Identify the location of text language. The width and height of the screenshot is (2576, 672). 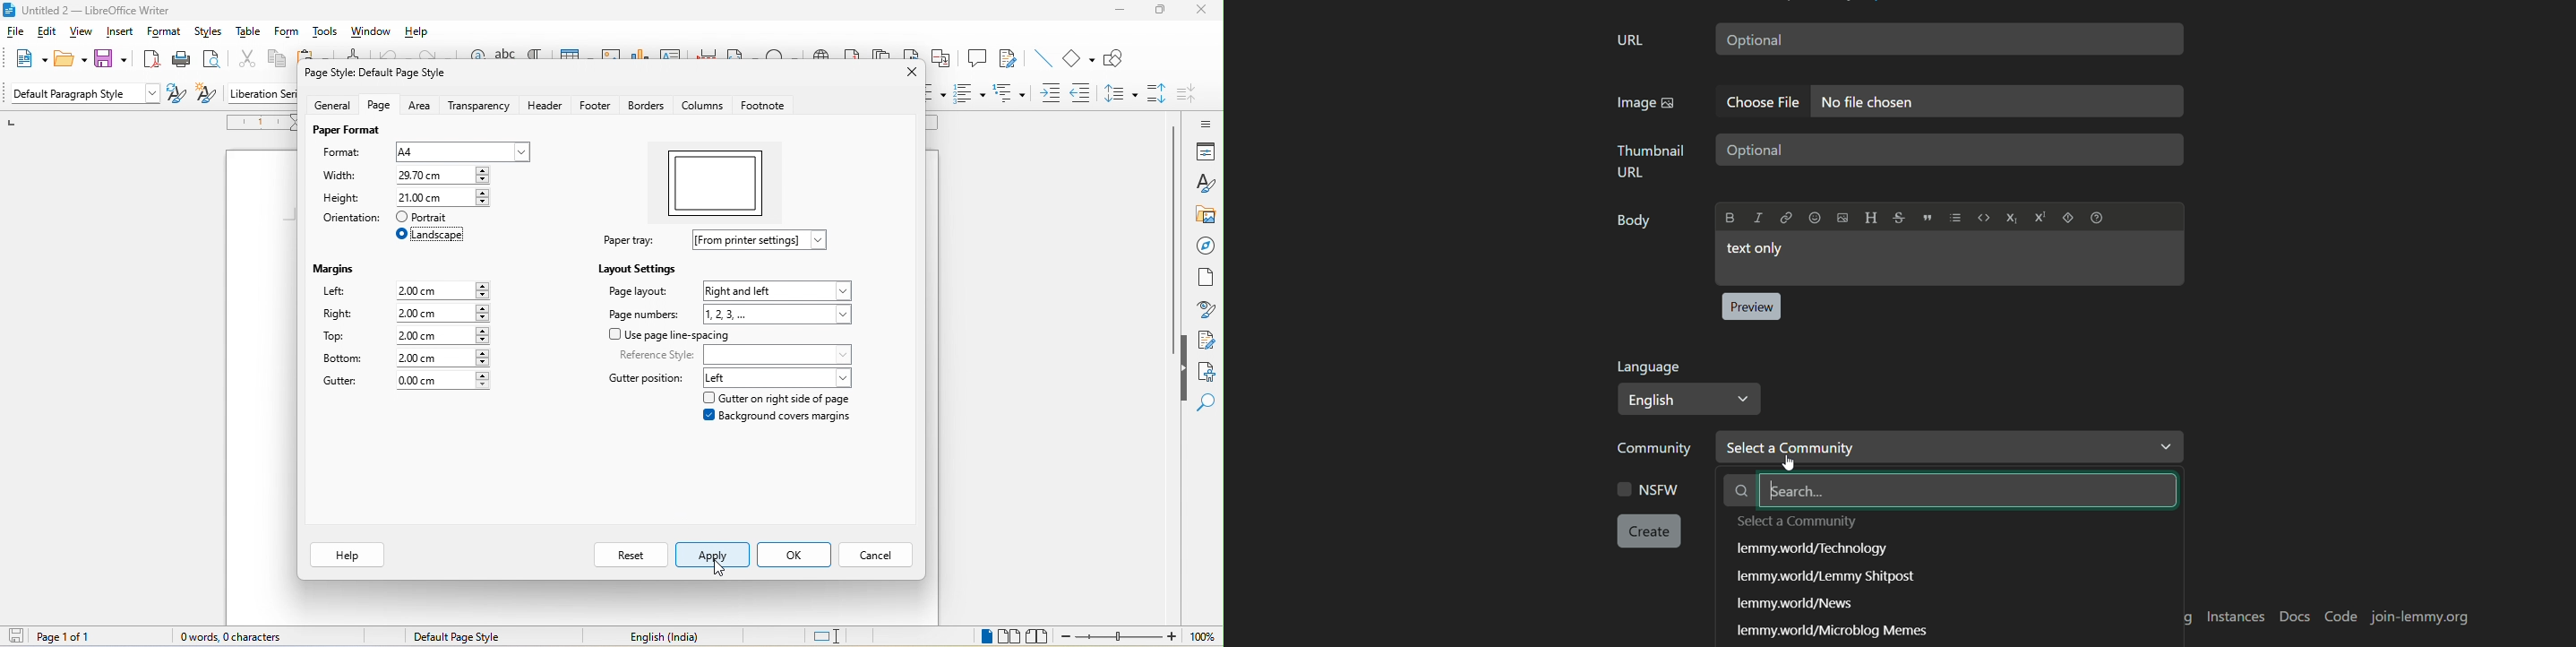
(665, 638).